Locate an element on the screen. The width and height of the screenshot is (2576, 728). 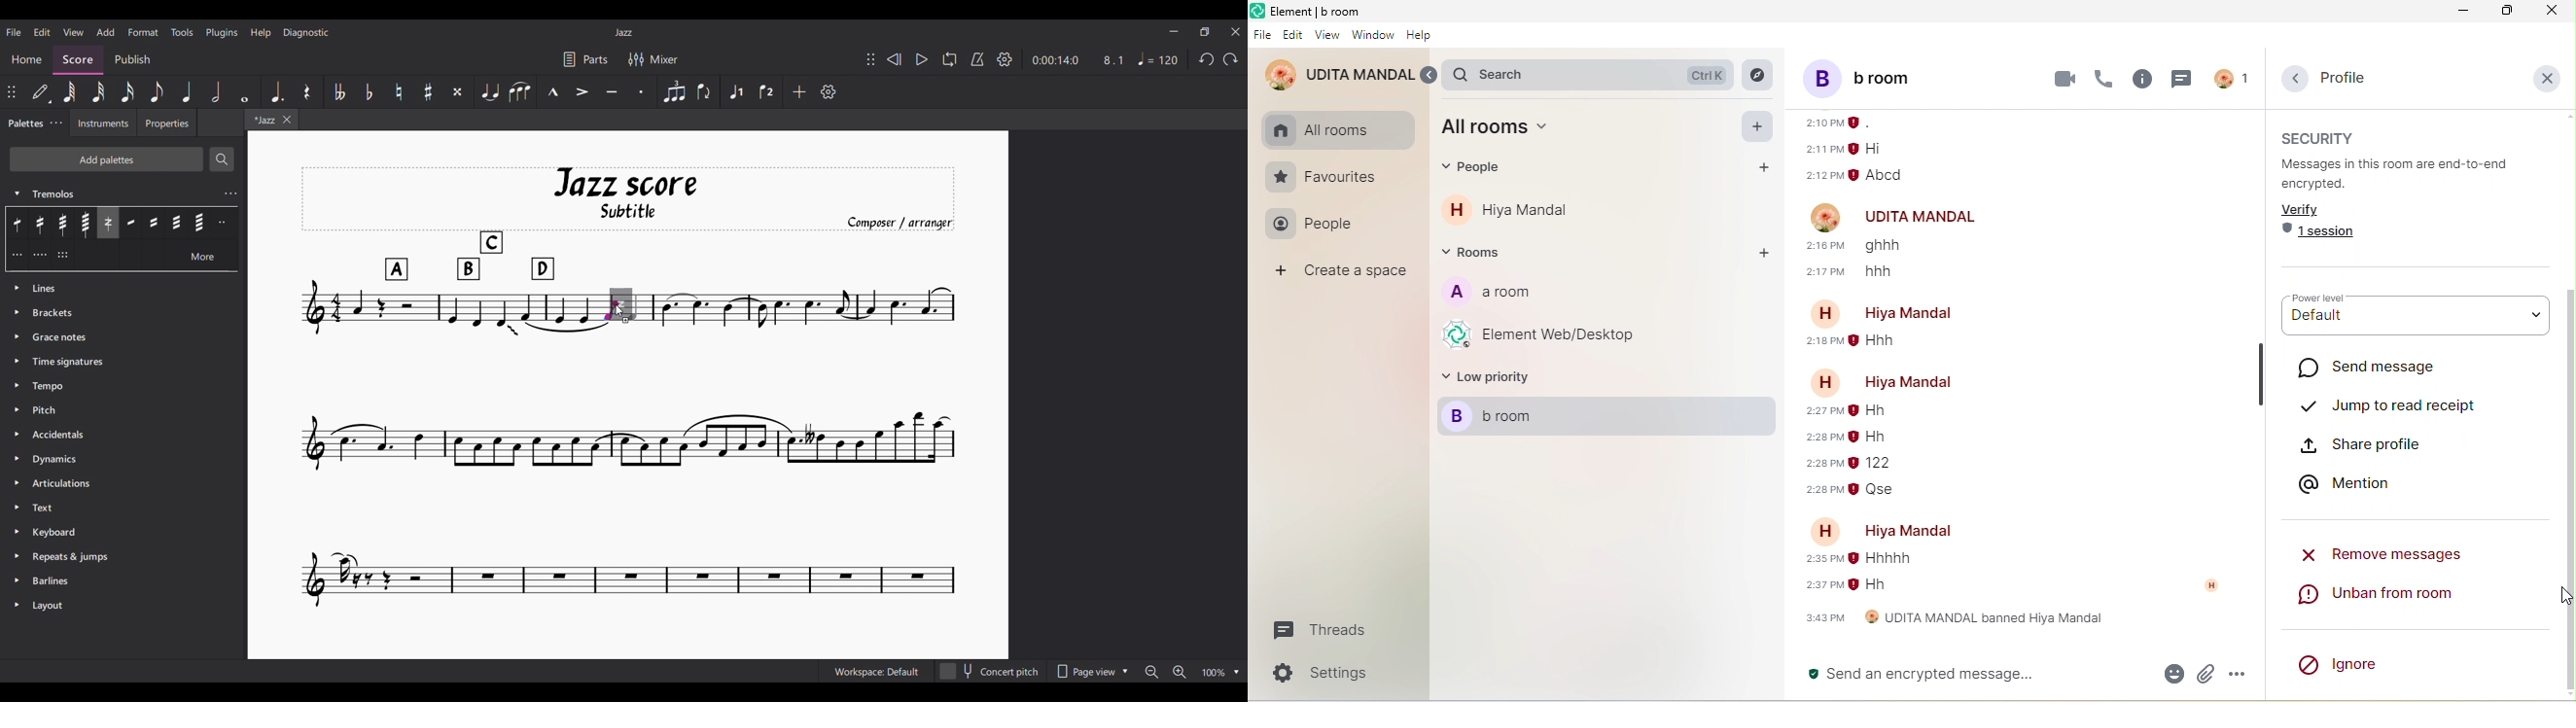
Metronome is located at coordinates (978, 59).